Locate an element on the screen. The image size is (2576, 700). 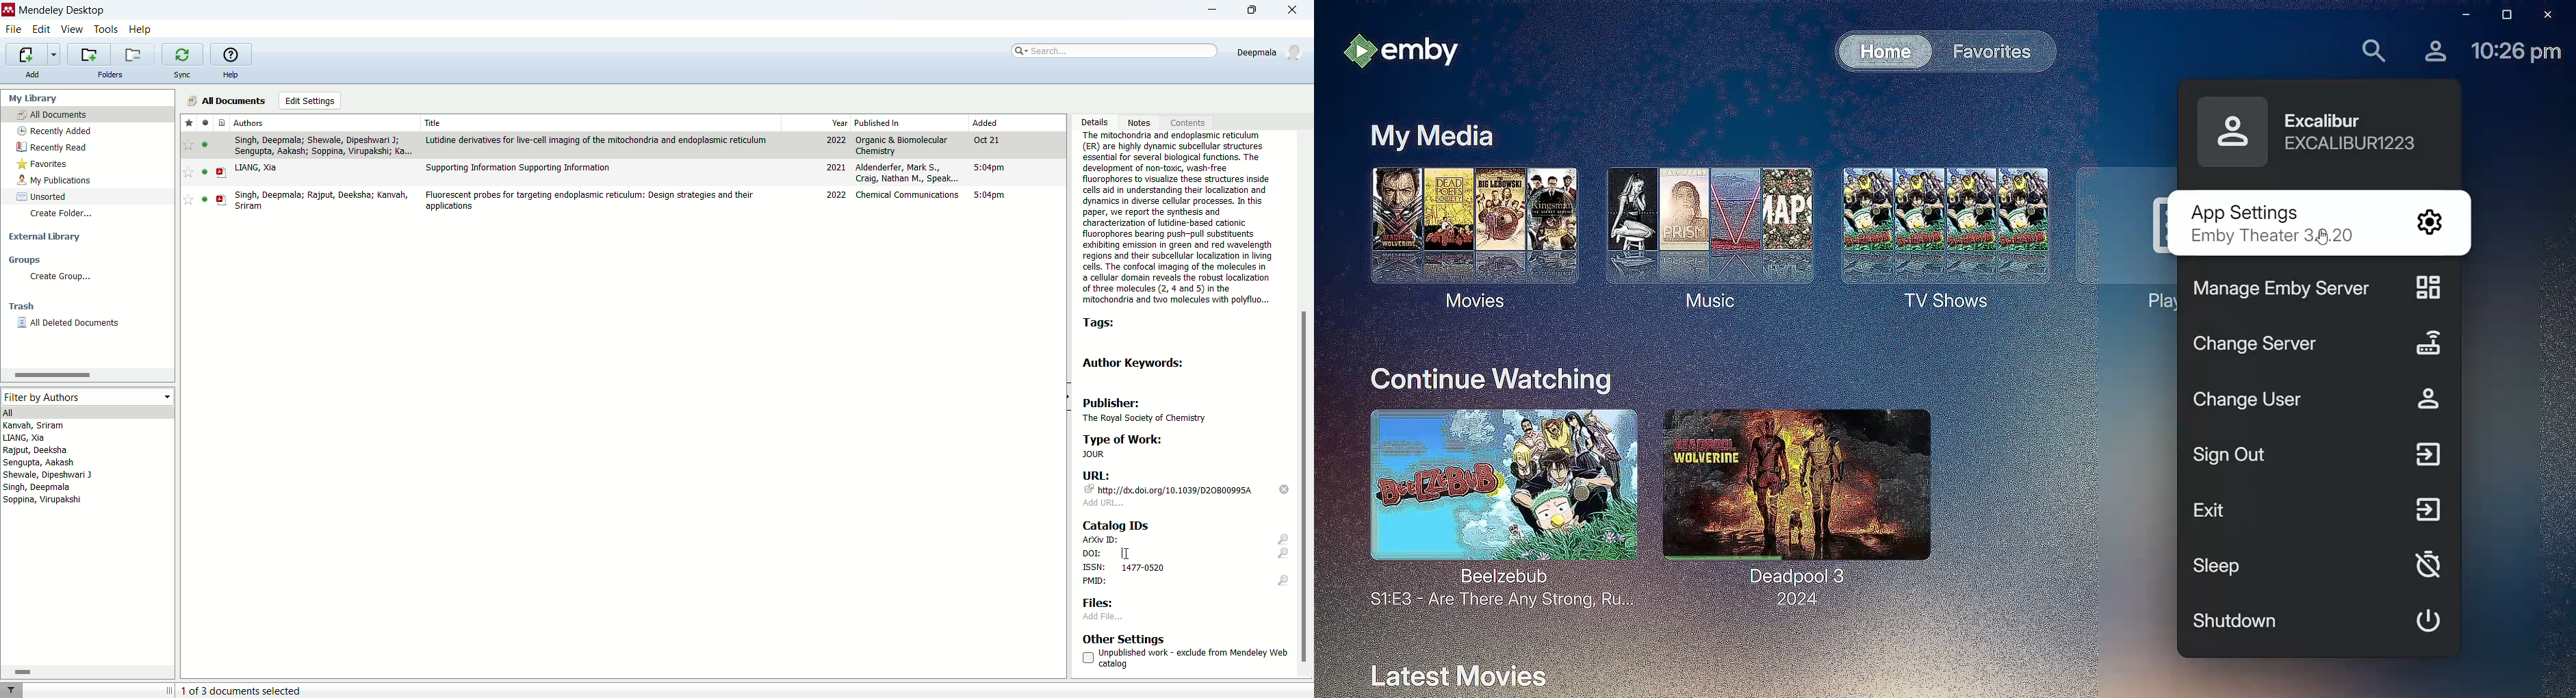
2021 is located at coordinates (836, 167).